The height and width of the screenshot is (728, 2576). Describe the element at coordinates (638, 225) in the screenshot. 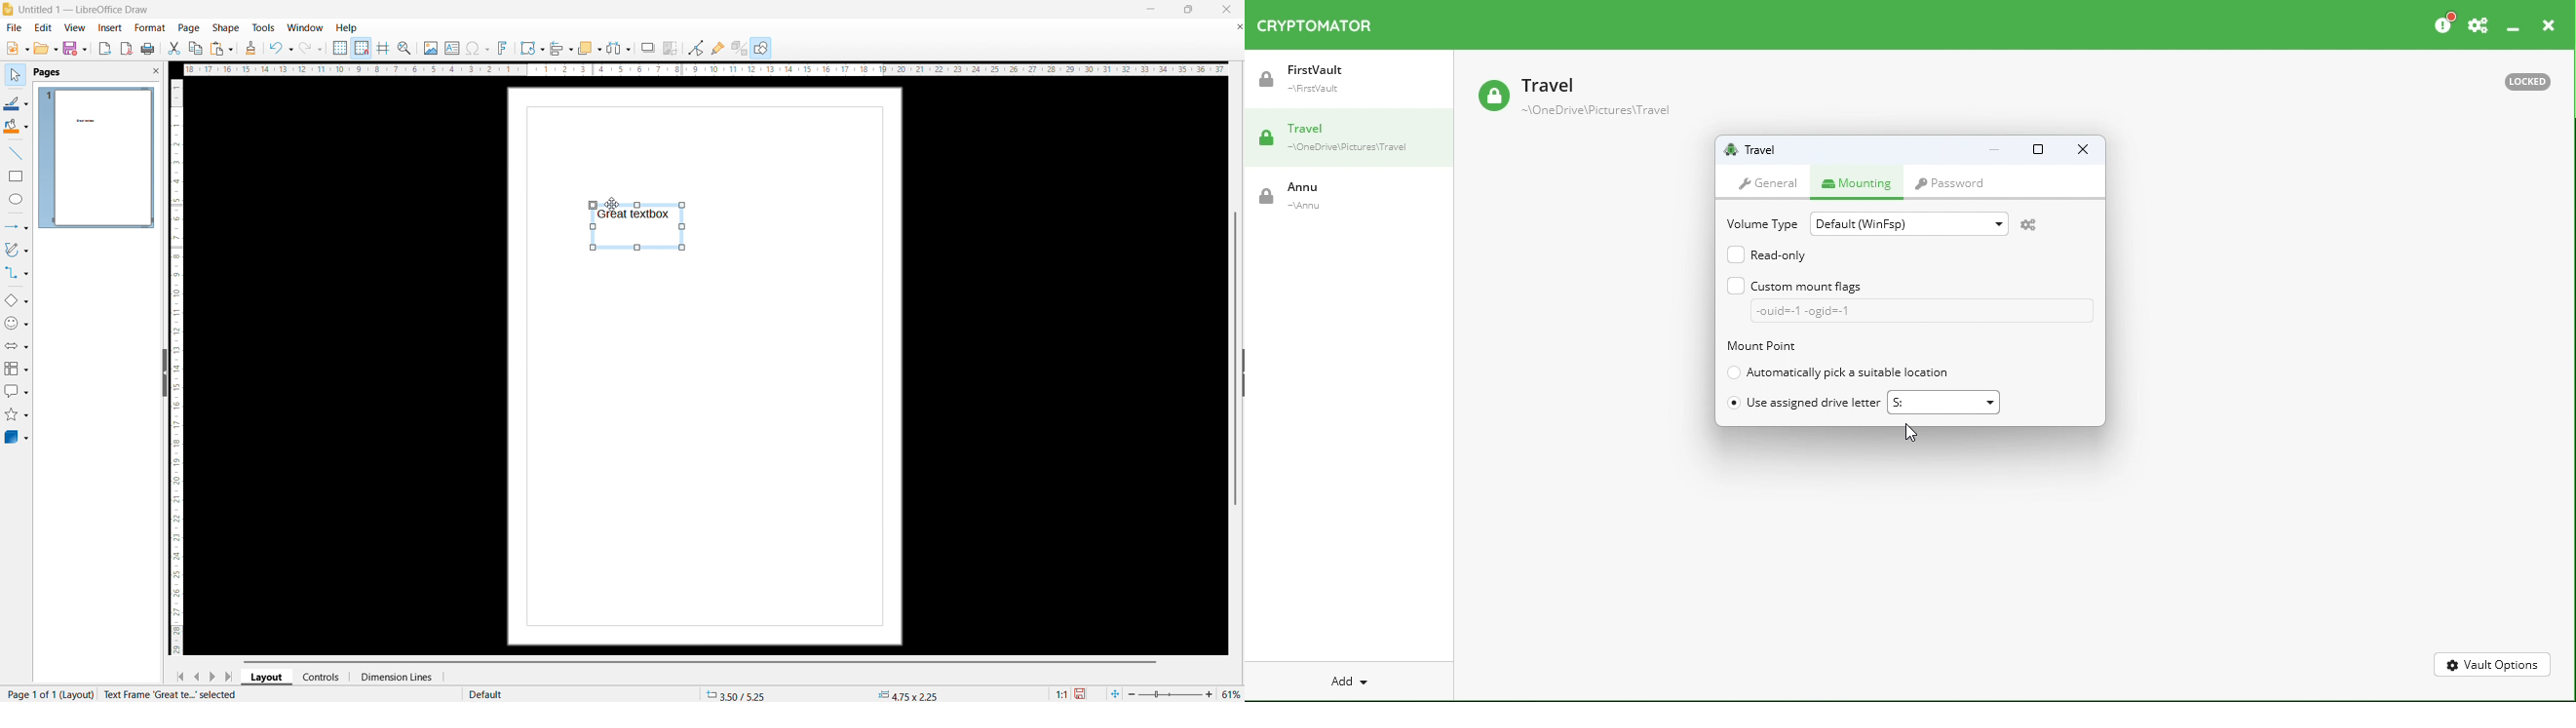

I see `textbox` at that location.